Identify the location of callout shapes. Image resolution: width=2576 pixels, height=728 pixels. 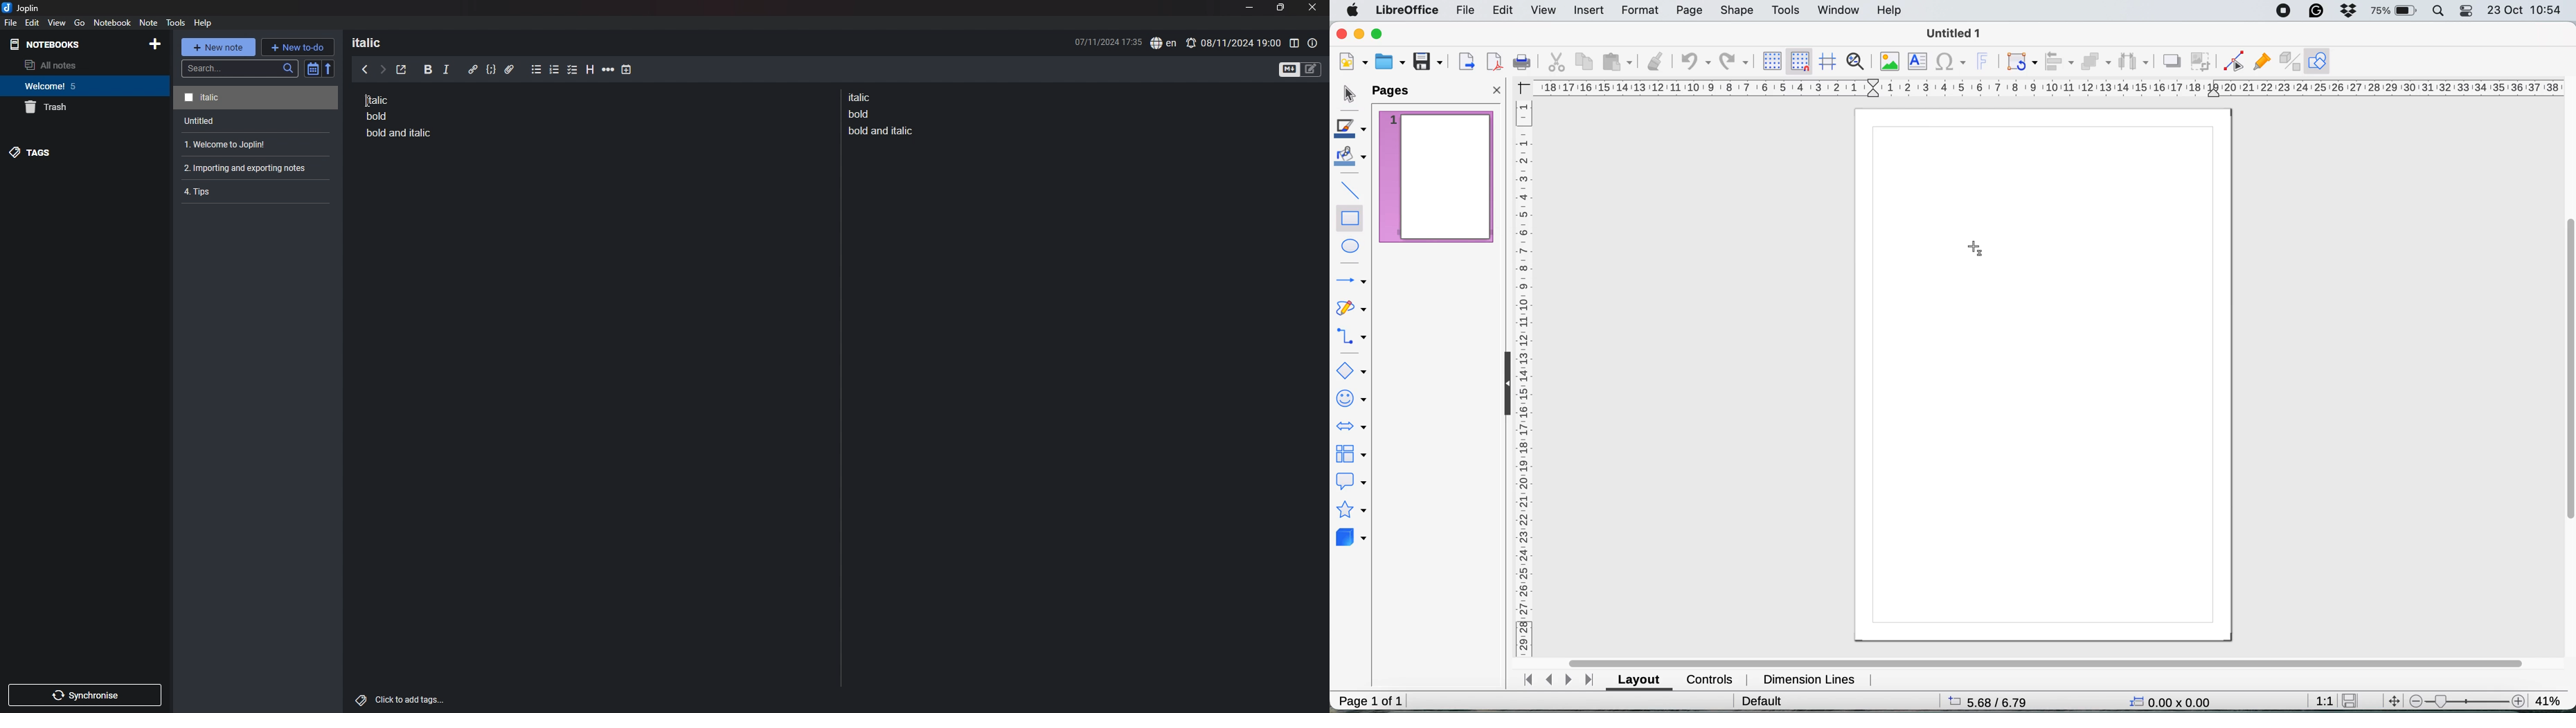
(1352, 482).